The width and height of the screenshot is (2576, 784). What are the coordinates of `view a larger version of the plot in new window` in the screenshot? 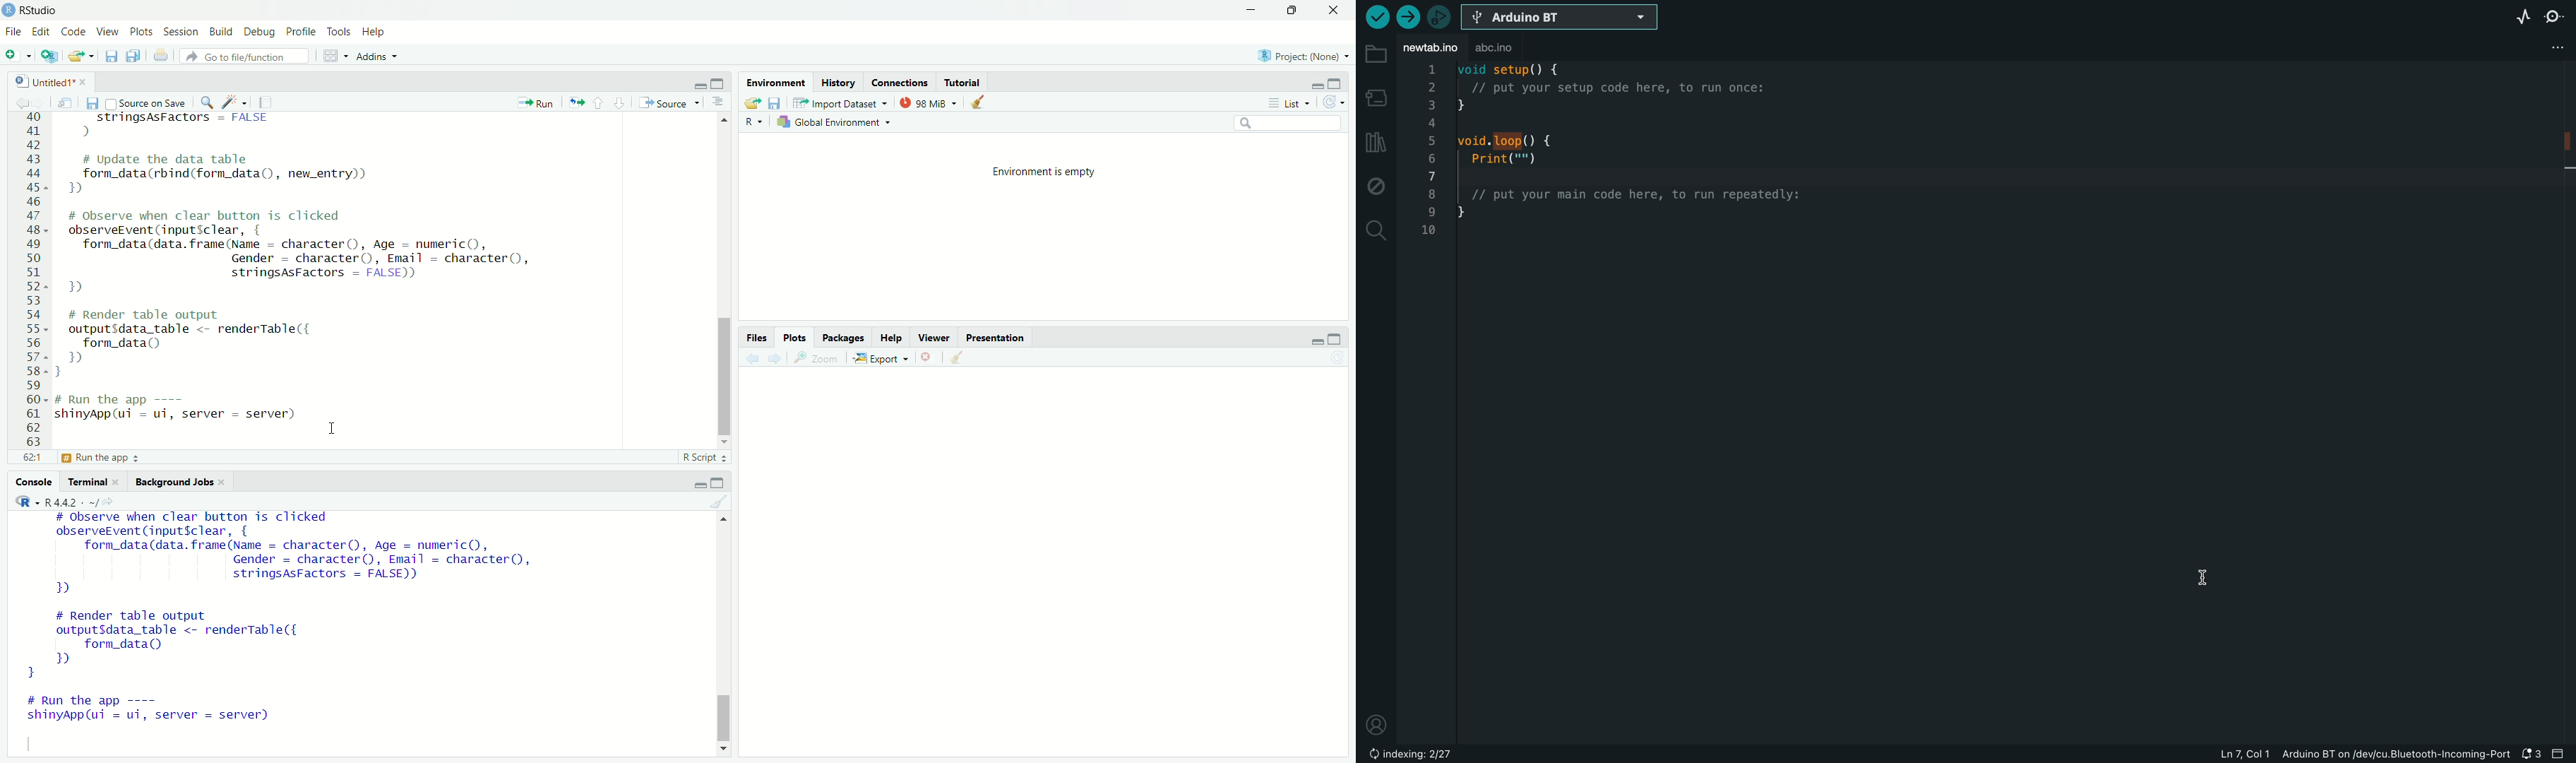 It's located at (816, 358).